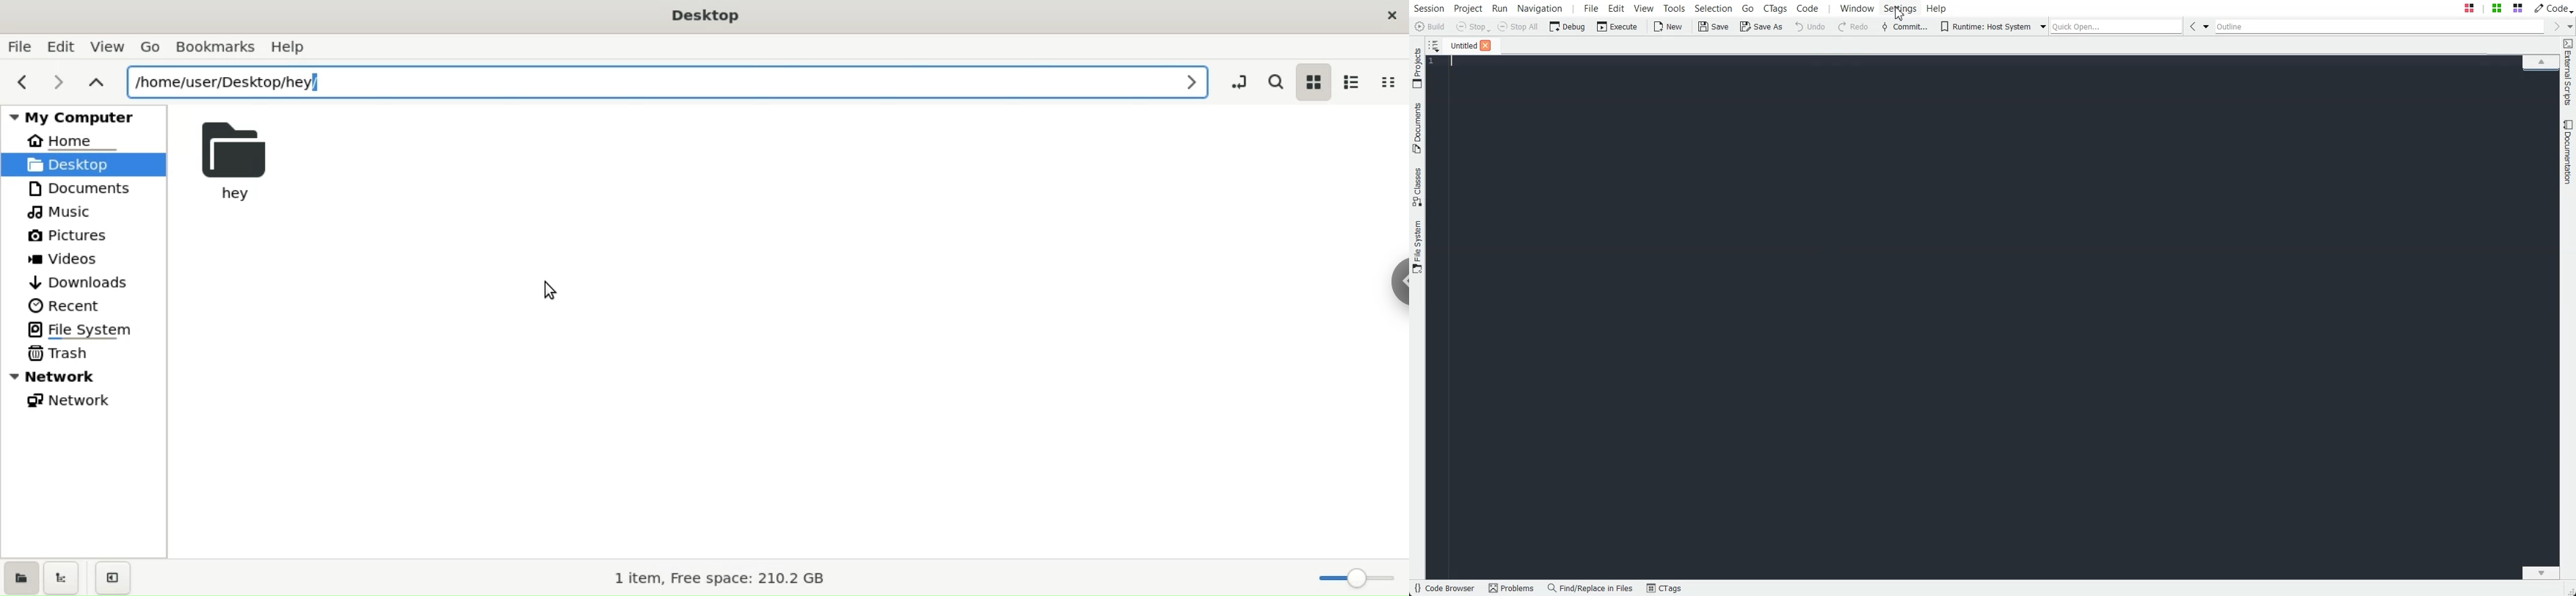 Image resolution: width=2576 pixels, height=616 pixels. What do you see at coordinates (1434, 45) in the screenshot?
I see `Show sorted list` at bounding box center [1434, 45].